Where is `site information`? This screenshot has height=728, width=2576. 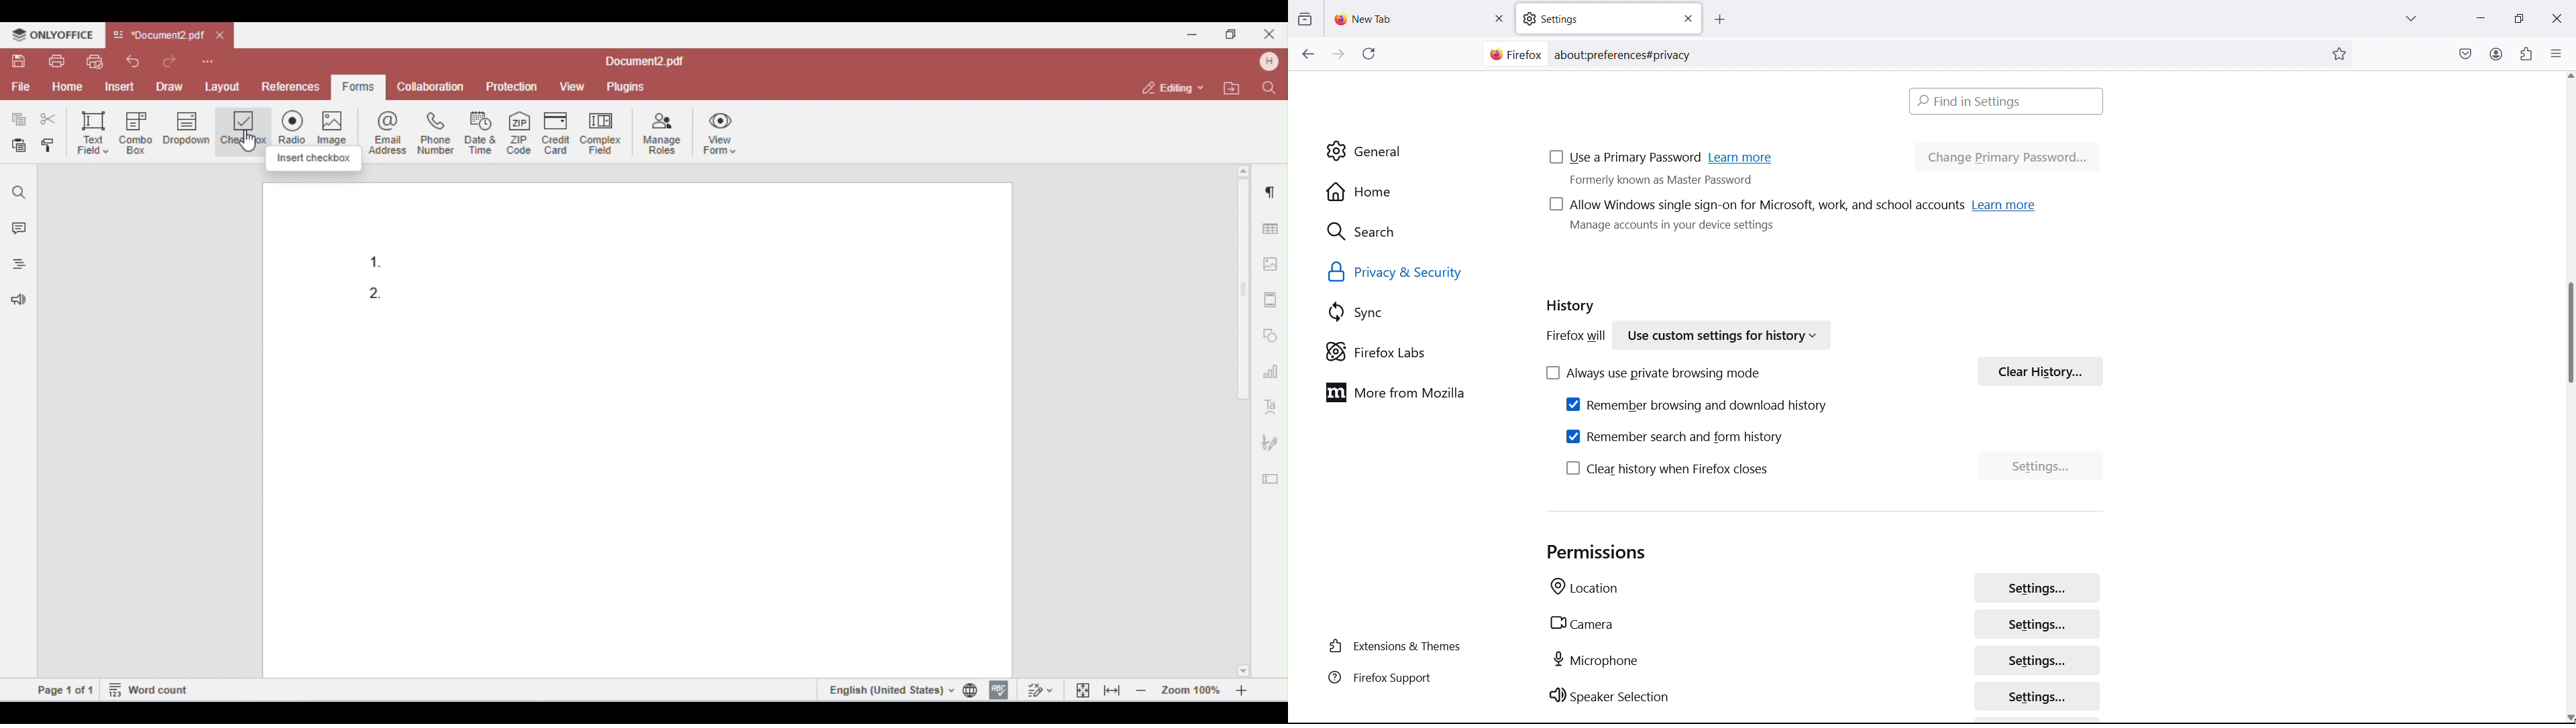 site information is located at coordinates (1513, 54).